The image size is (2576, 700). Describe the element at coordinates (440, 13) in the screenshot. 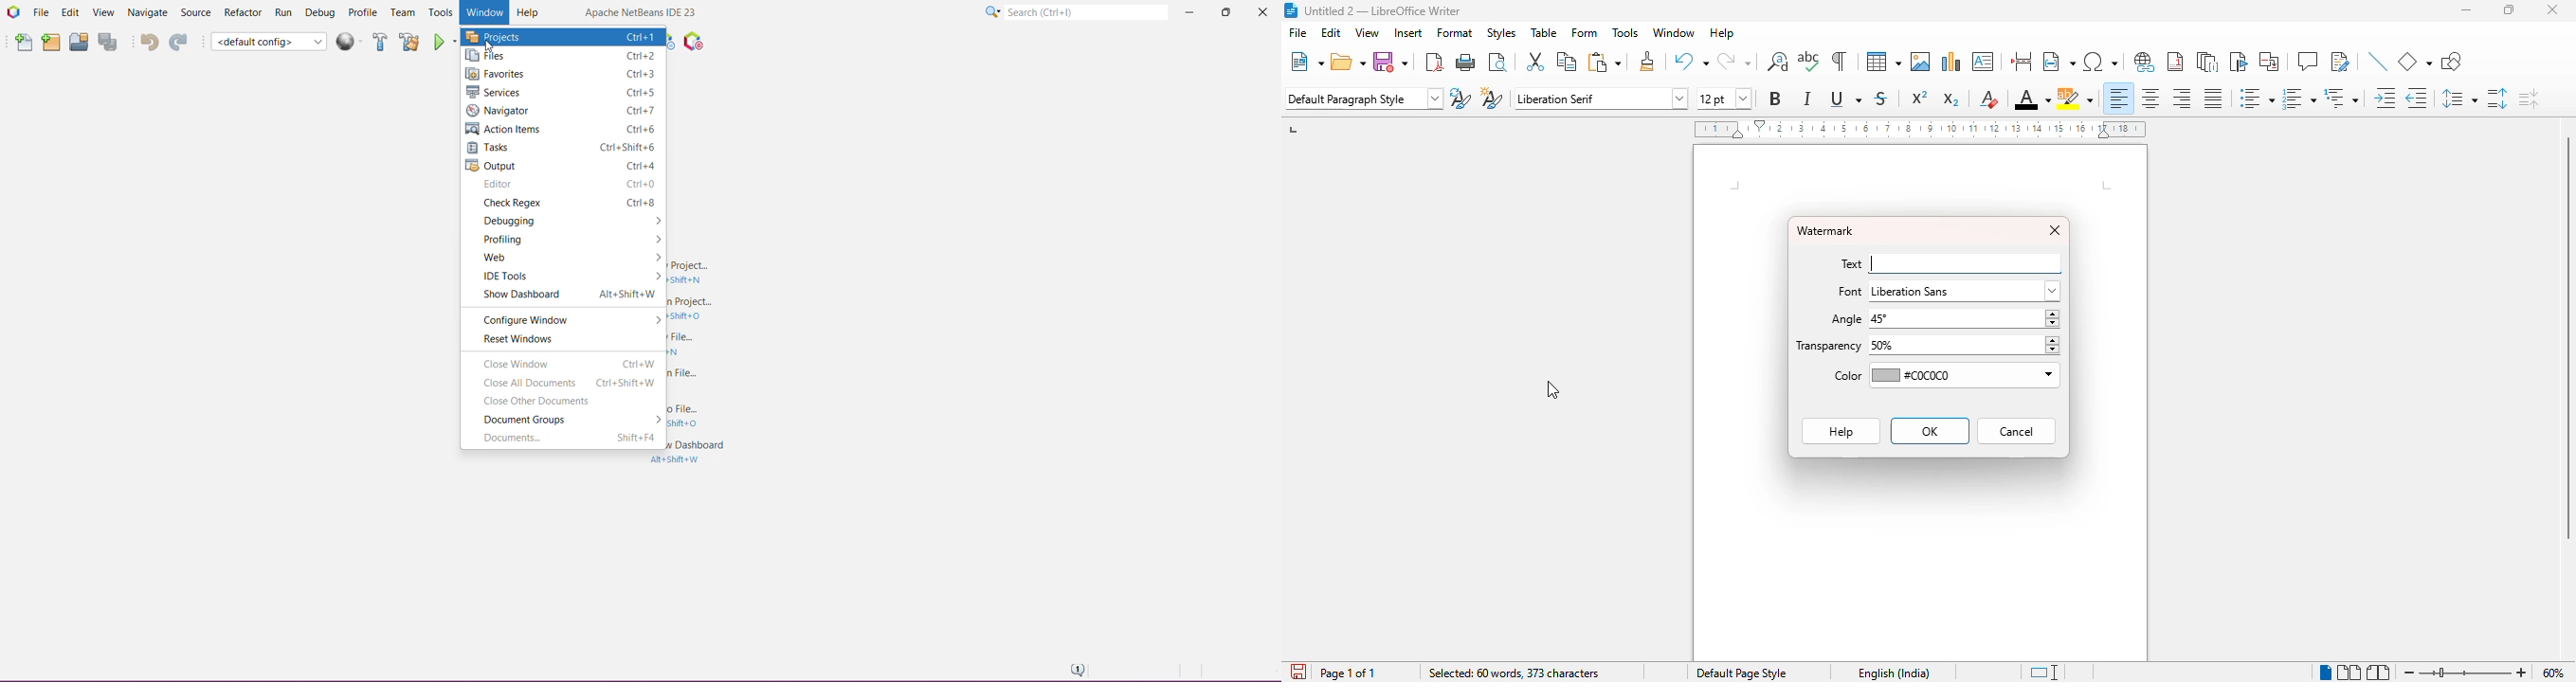

I see `Tools` at that location.